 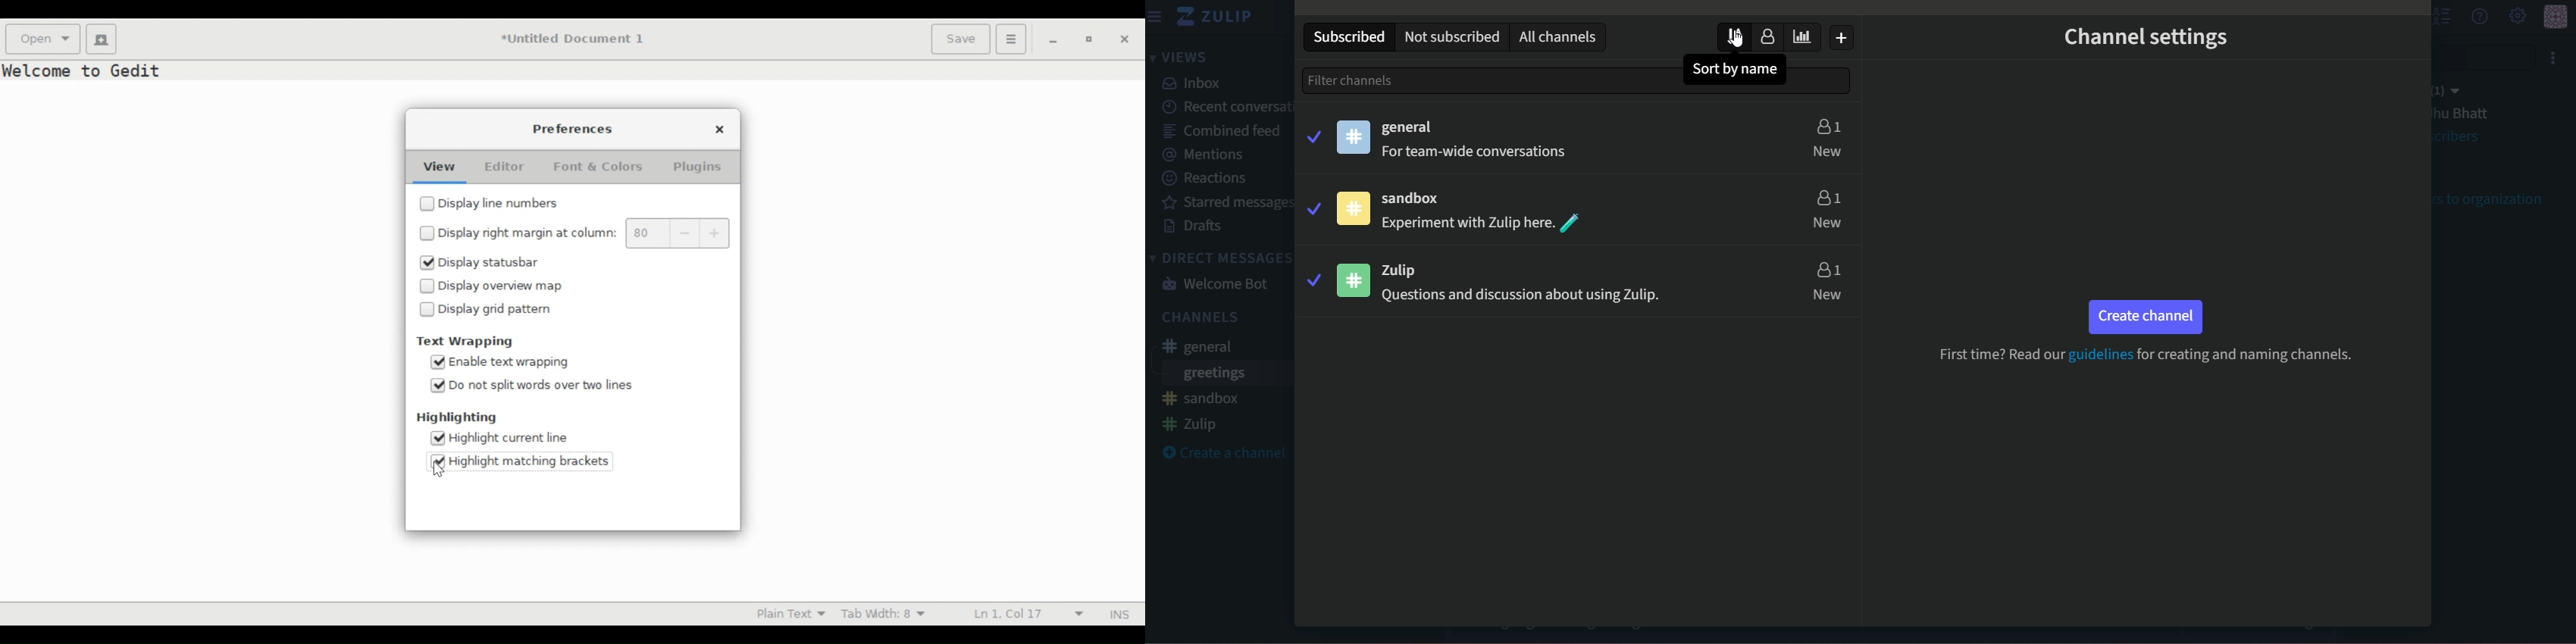 I want to click on not subscribed, so click(x=1451, y=37).